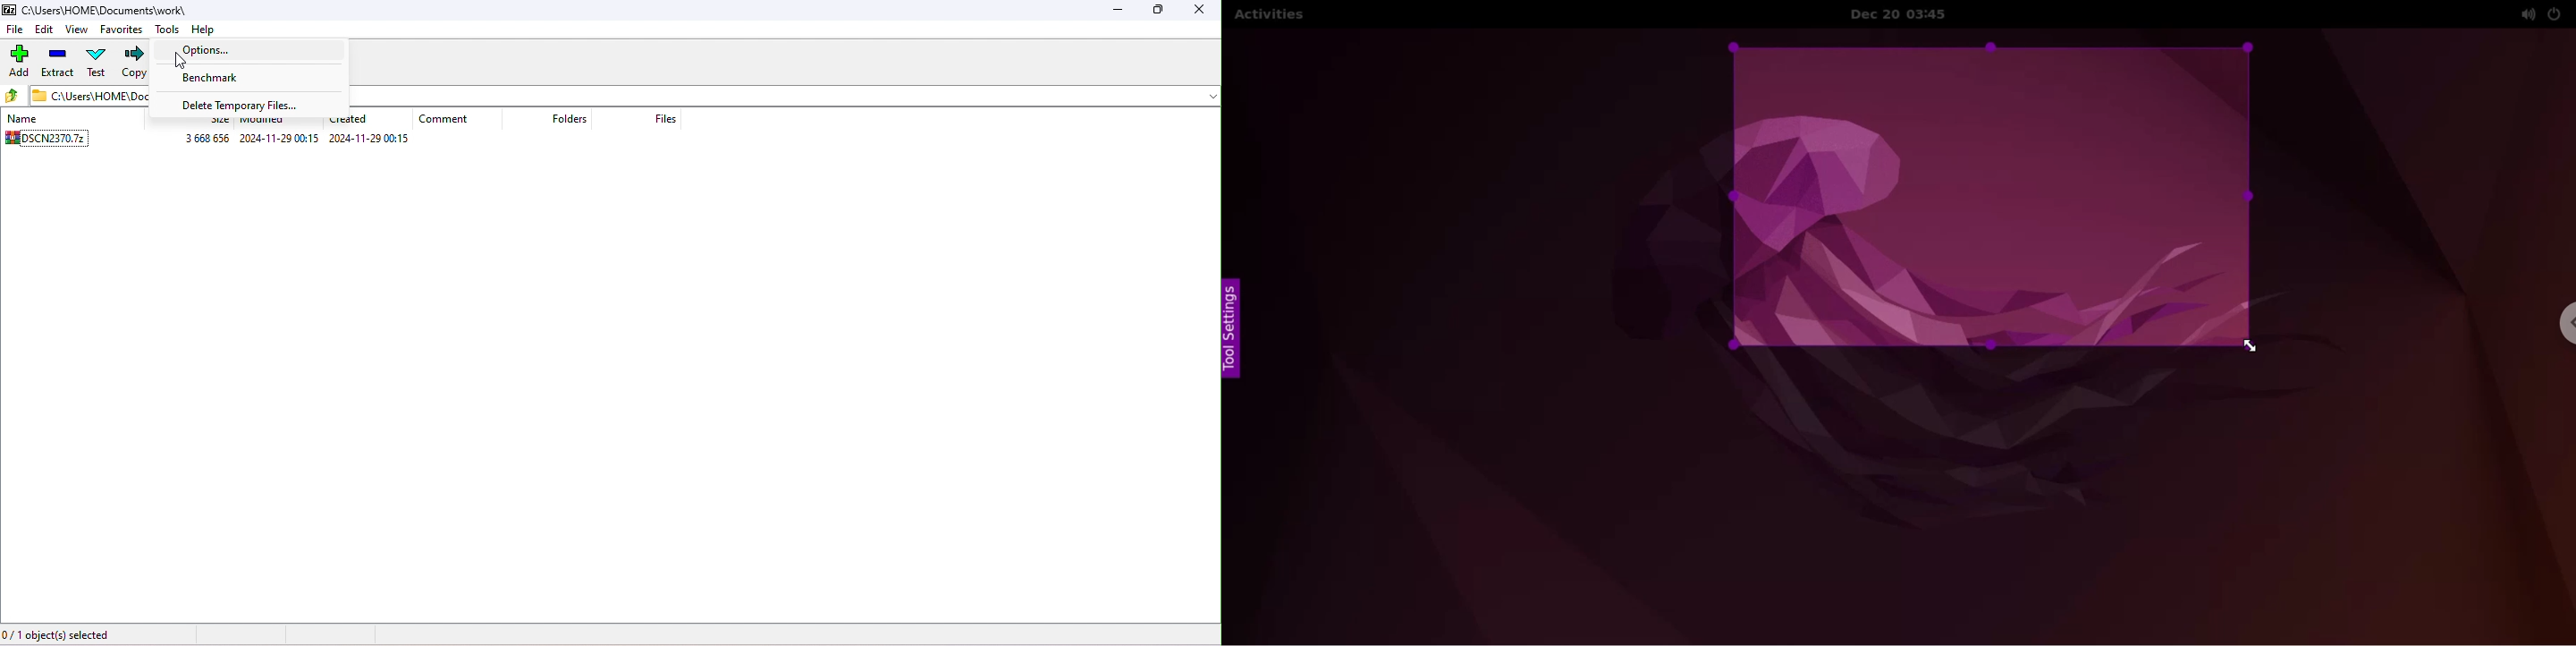 This screenshot has width=2576, height=672. I want to click on extract, so click(61, 64).